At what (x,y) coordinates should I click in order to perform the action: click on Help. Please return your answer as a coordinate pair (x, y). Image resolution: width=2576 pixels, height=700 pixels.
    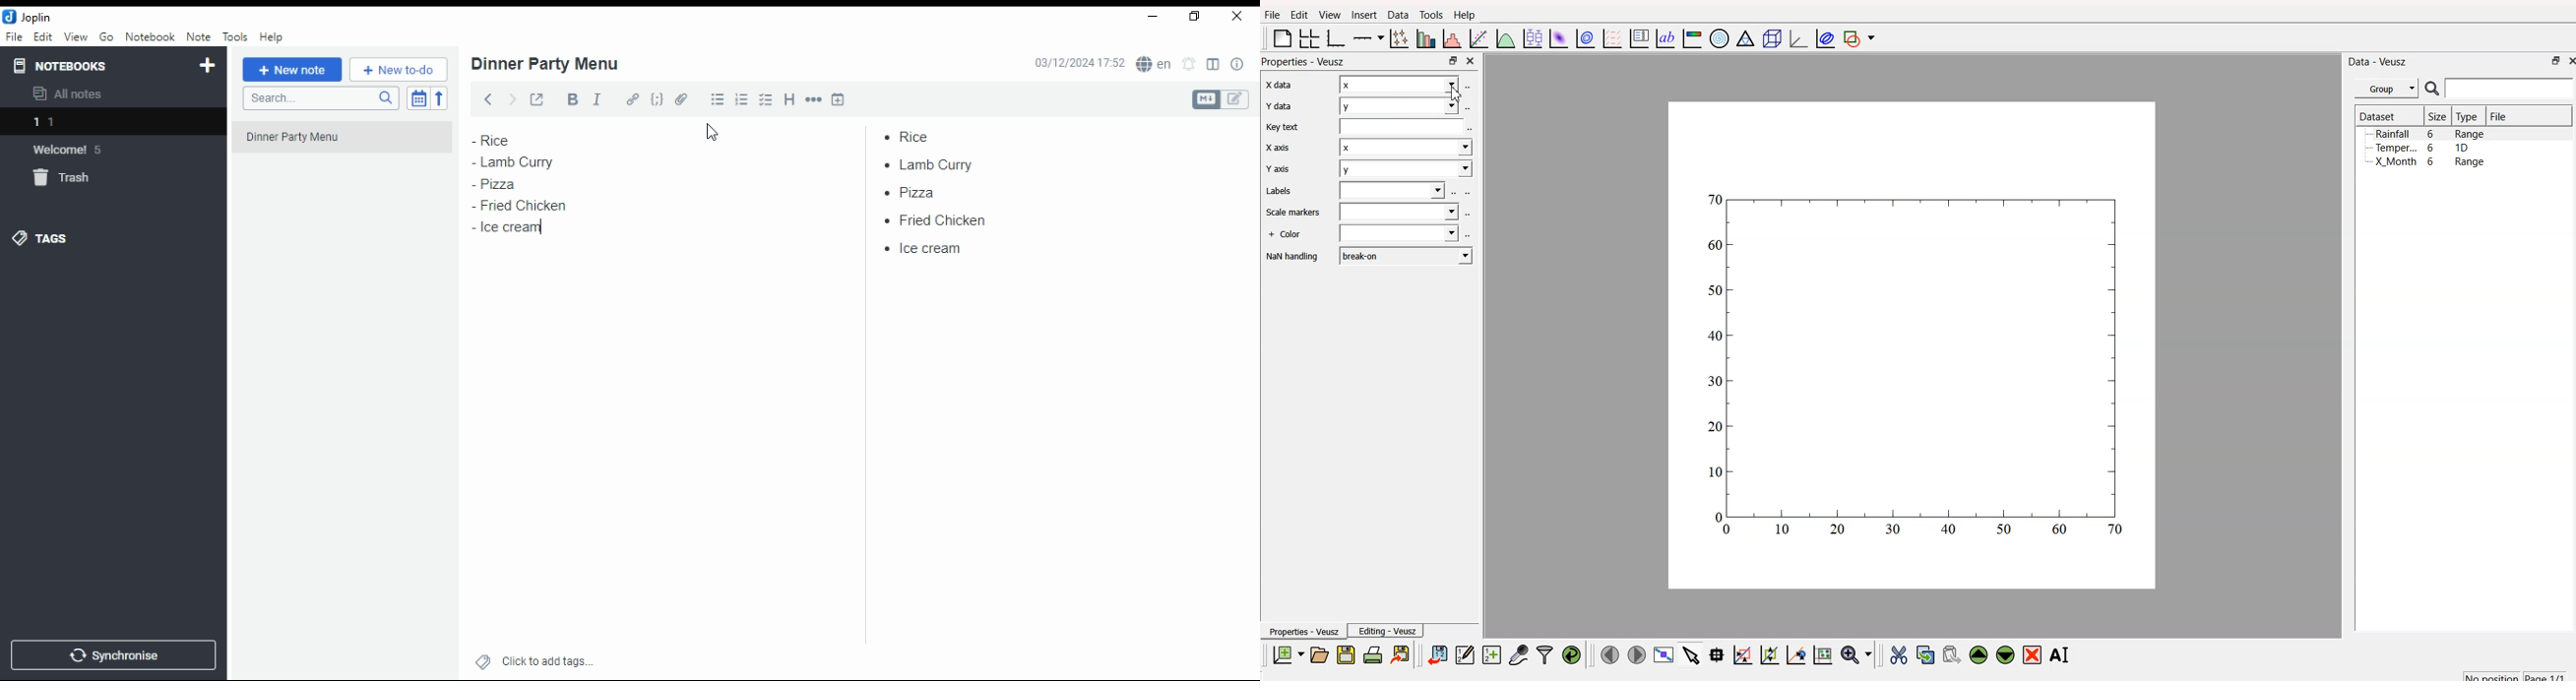
    Looking at the image, I should click on (1464, 14).